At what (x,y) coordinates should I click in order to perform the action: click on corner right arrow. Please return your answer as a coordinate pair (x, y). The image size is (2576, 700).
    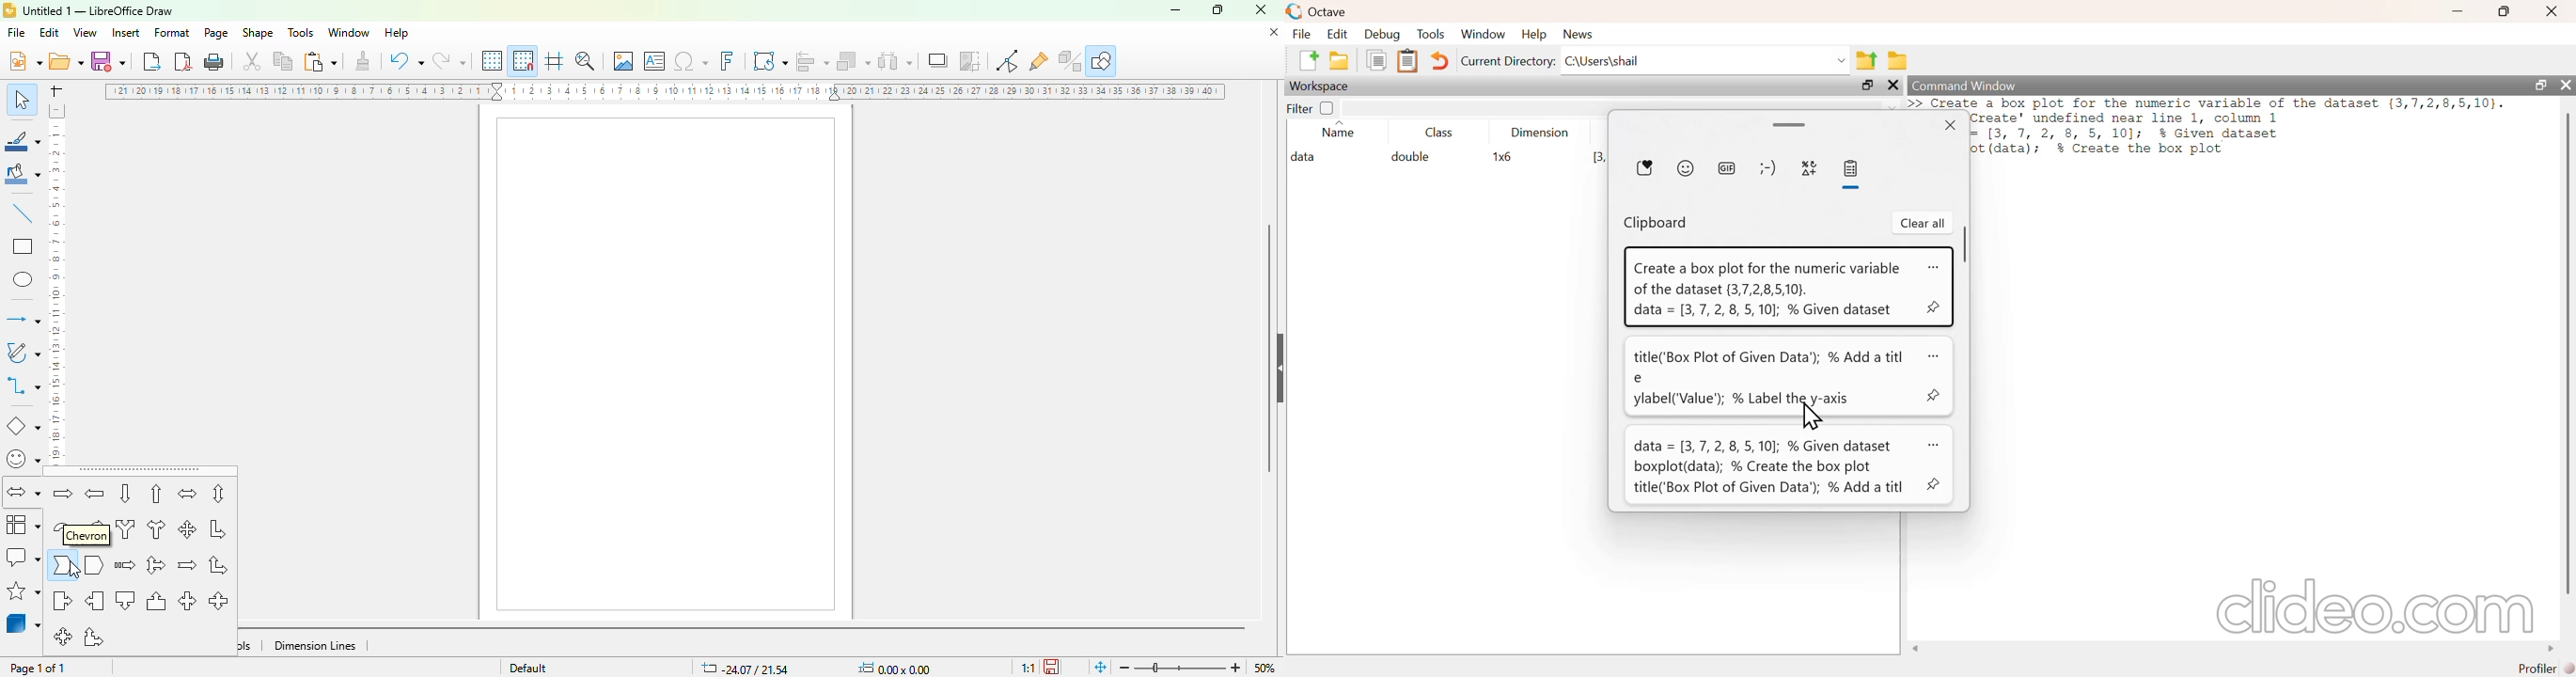
    Looking at the image, I should click on (218, 529).